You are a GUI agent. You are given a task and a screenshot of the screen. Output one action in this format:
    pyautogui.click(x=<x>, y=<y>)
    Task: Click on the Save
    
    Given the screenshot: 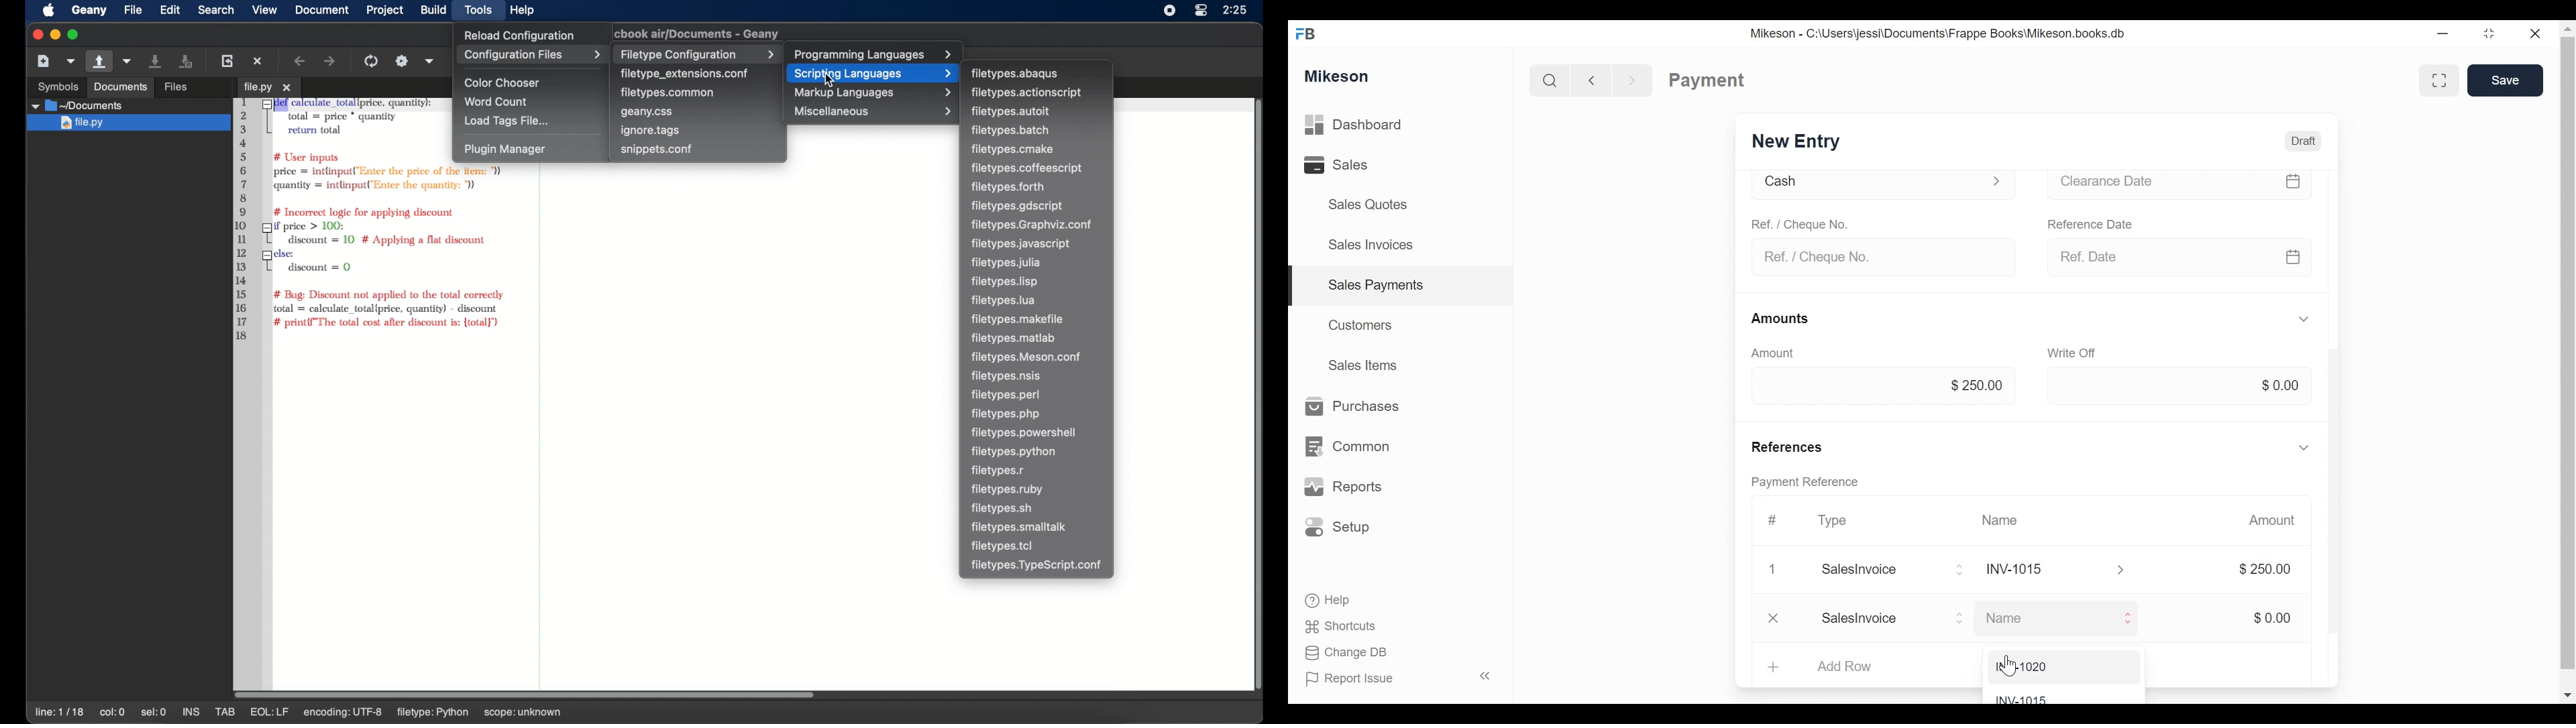 What is the action you would take?
    pyautogui.click(x=2504, y=81)
    